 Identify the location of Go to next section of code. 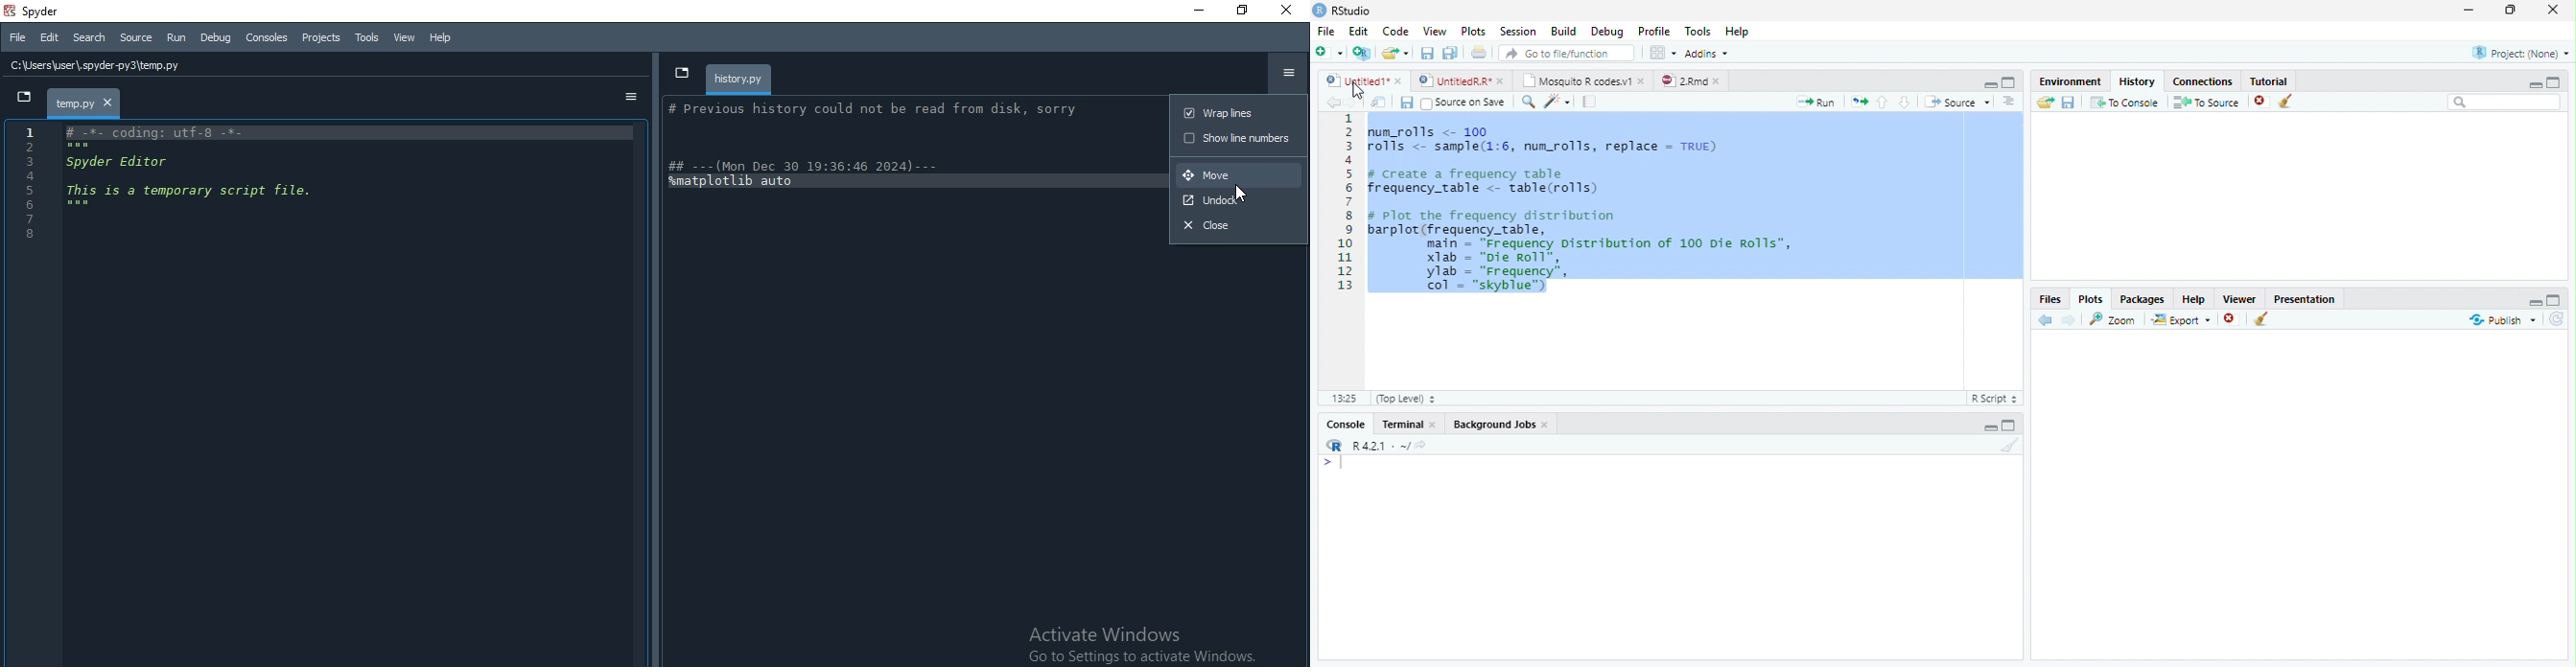
(1905, 102).